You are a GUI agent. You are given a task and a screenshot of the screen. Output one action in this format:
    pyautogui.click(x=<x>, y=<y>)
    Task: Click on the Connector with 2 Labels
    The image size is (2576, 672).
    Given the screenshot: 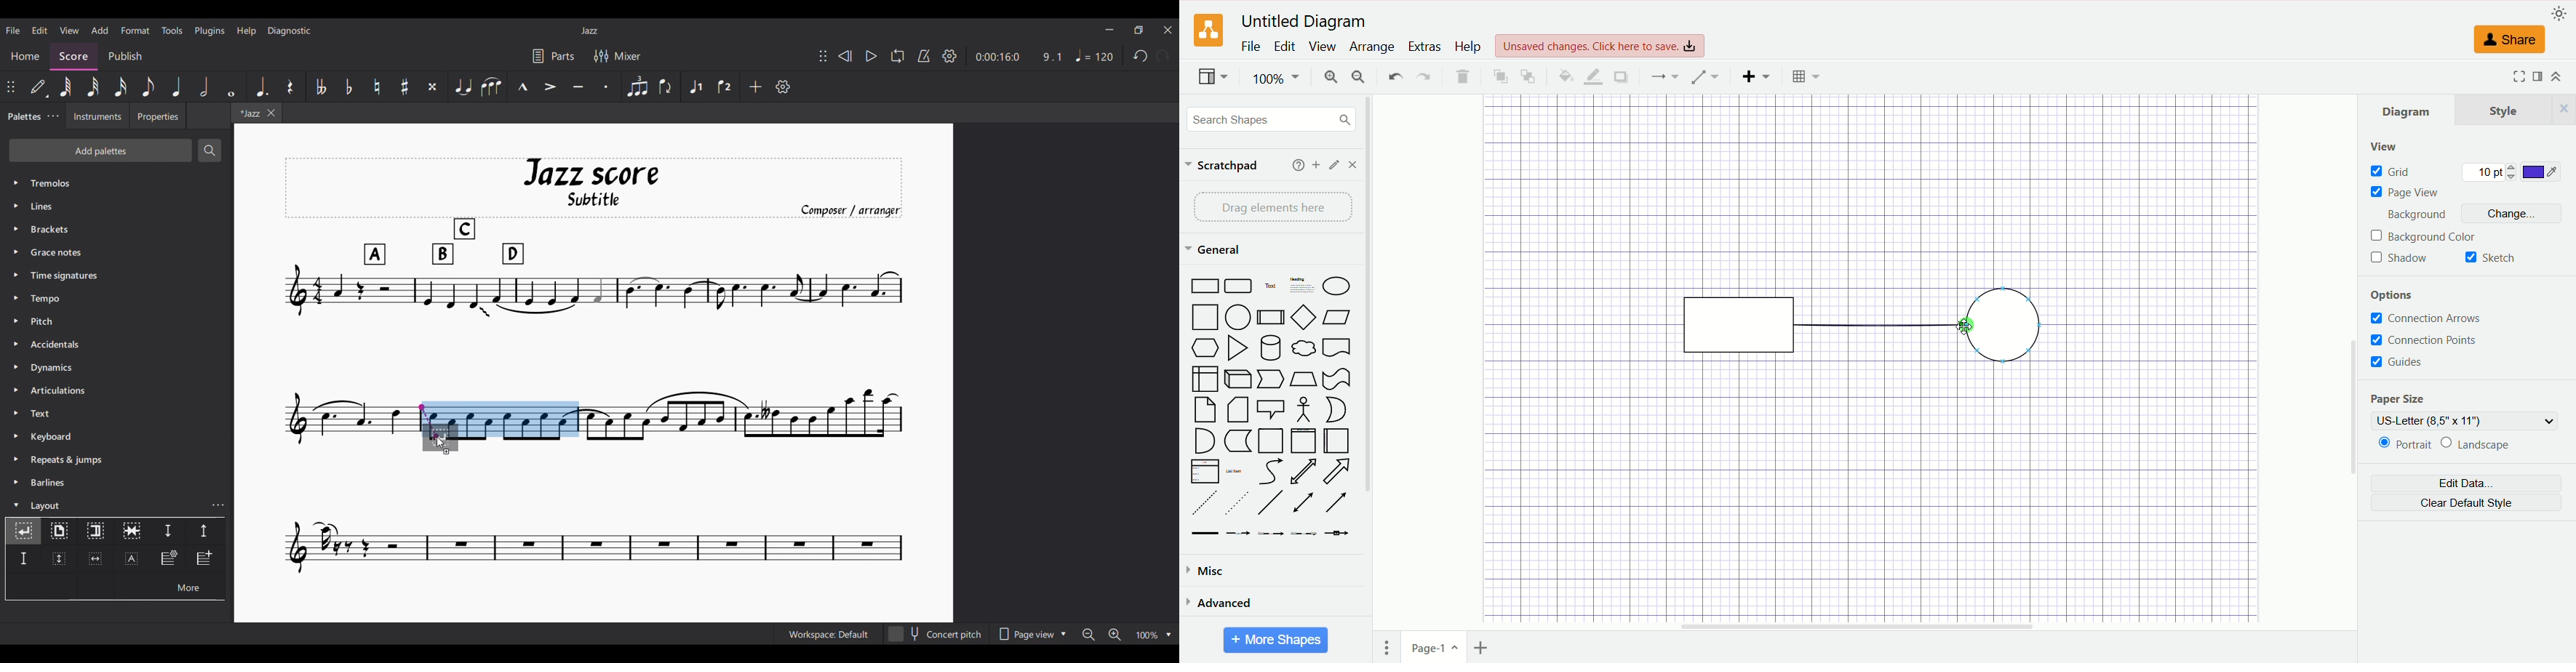 What is the action you would take?
    pyautogui.click(x=1272, y=537)
    